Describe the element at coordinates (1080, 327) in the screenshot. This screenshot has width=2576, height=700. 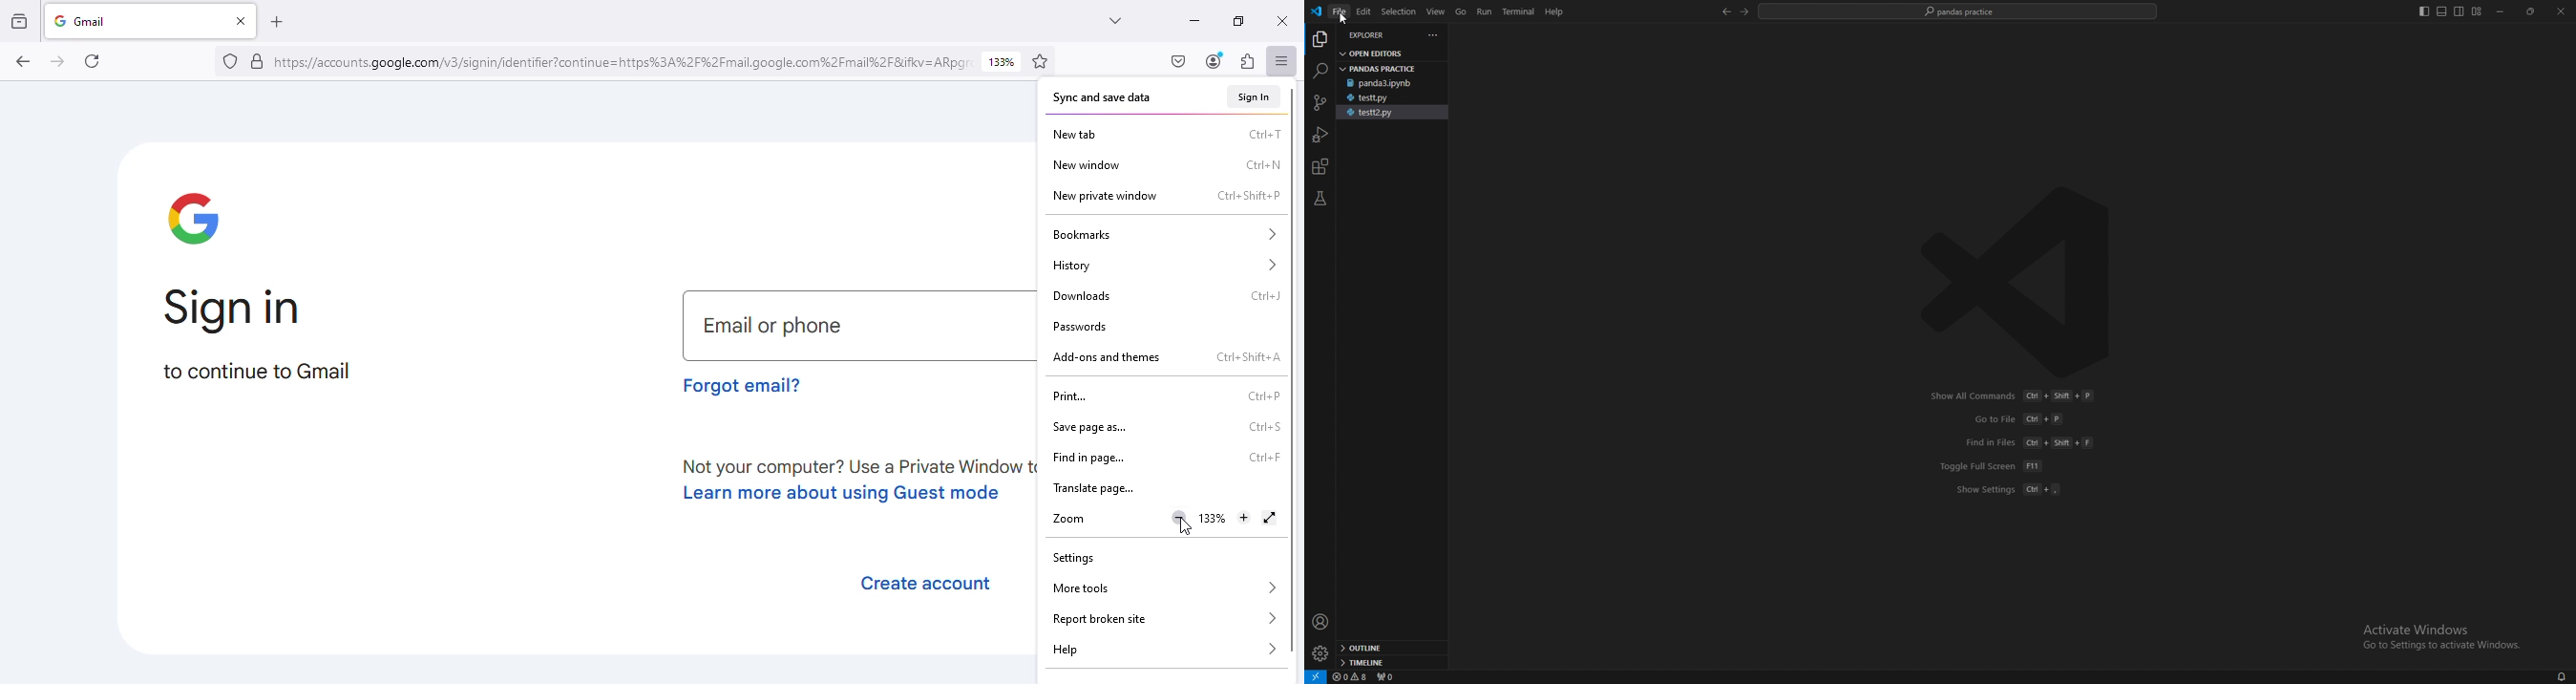
I see `passwords` at that location.